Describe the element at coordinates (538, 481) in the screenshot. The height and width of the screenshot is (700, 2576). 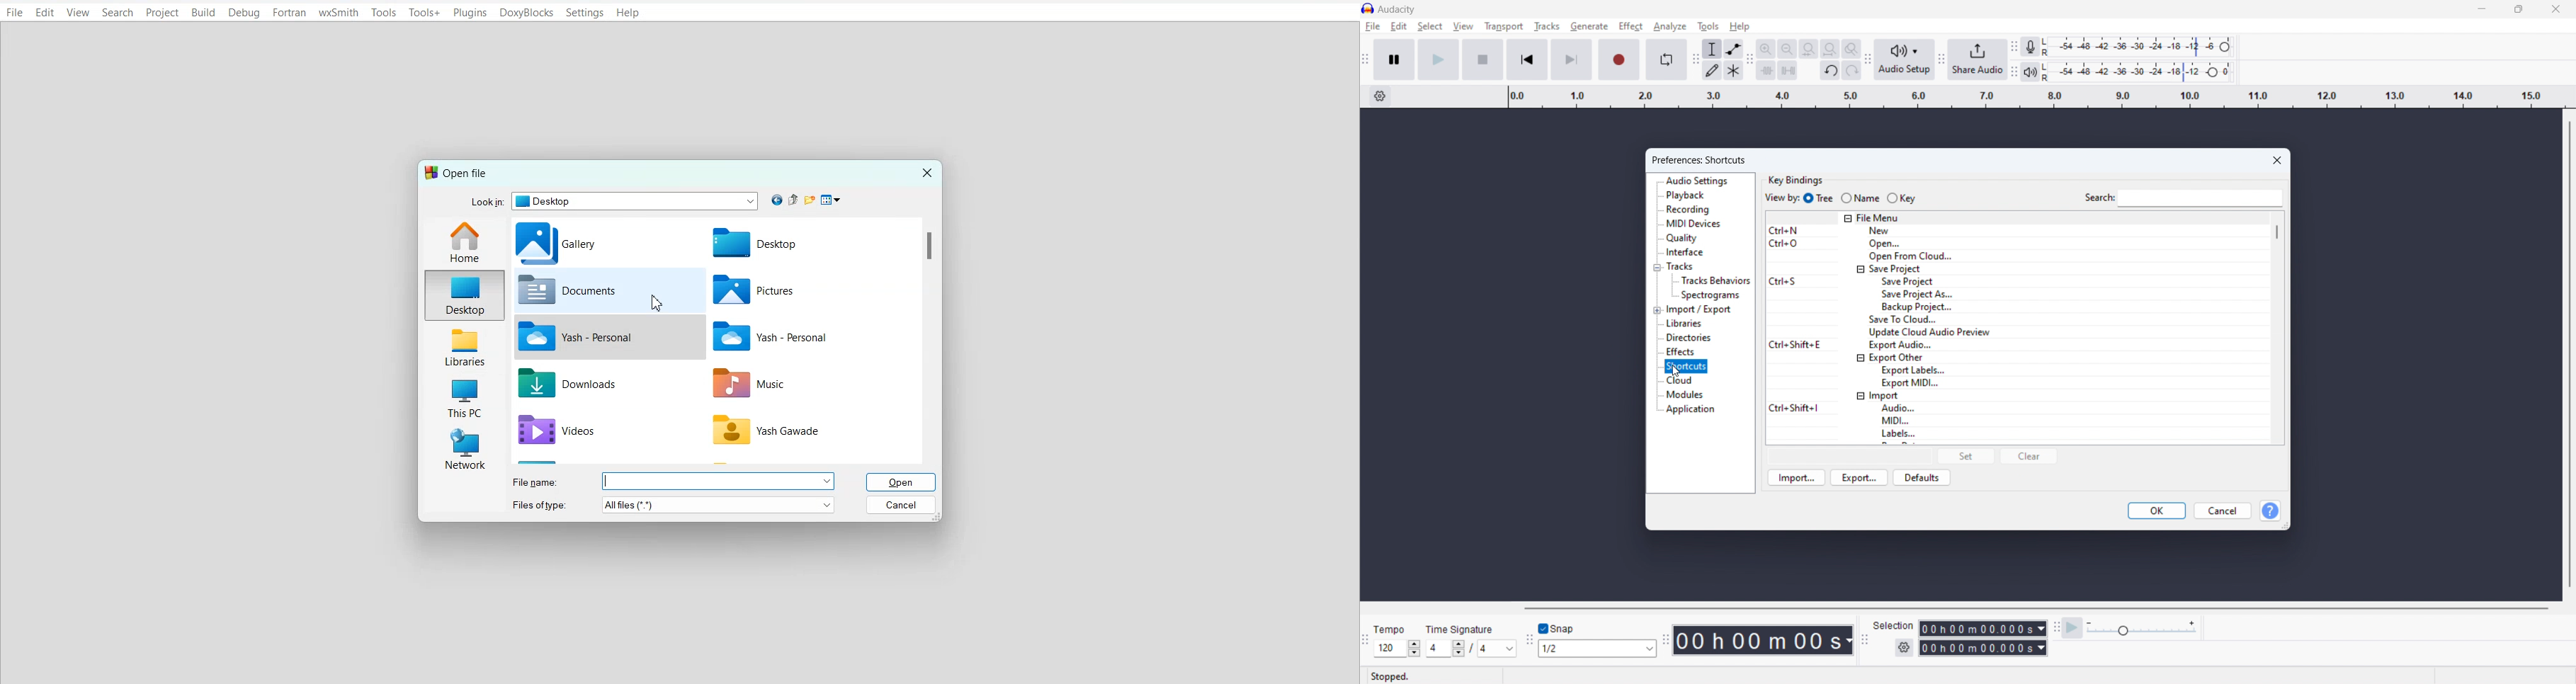
I see `File name` at that location.